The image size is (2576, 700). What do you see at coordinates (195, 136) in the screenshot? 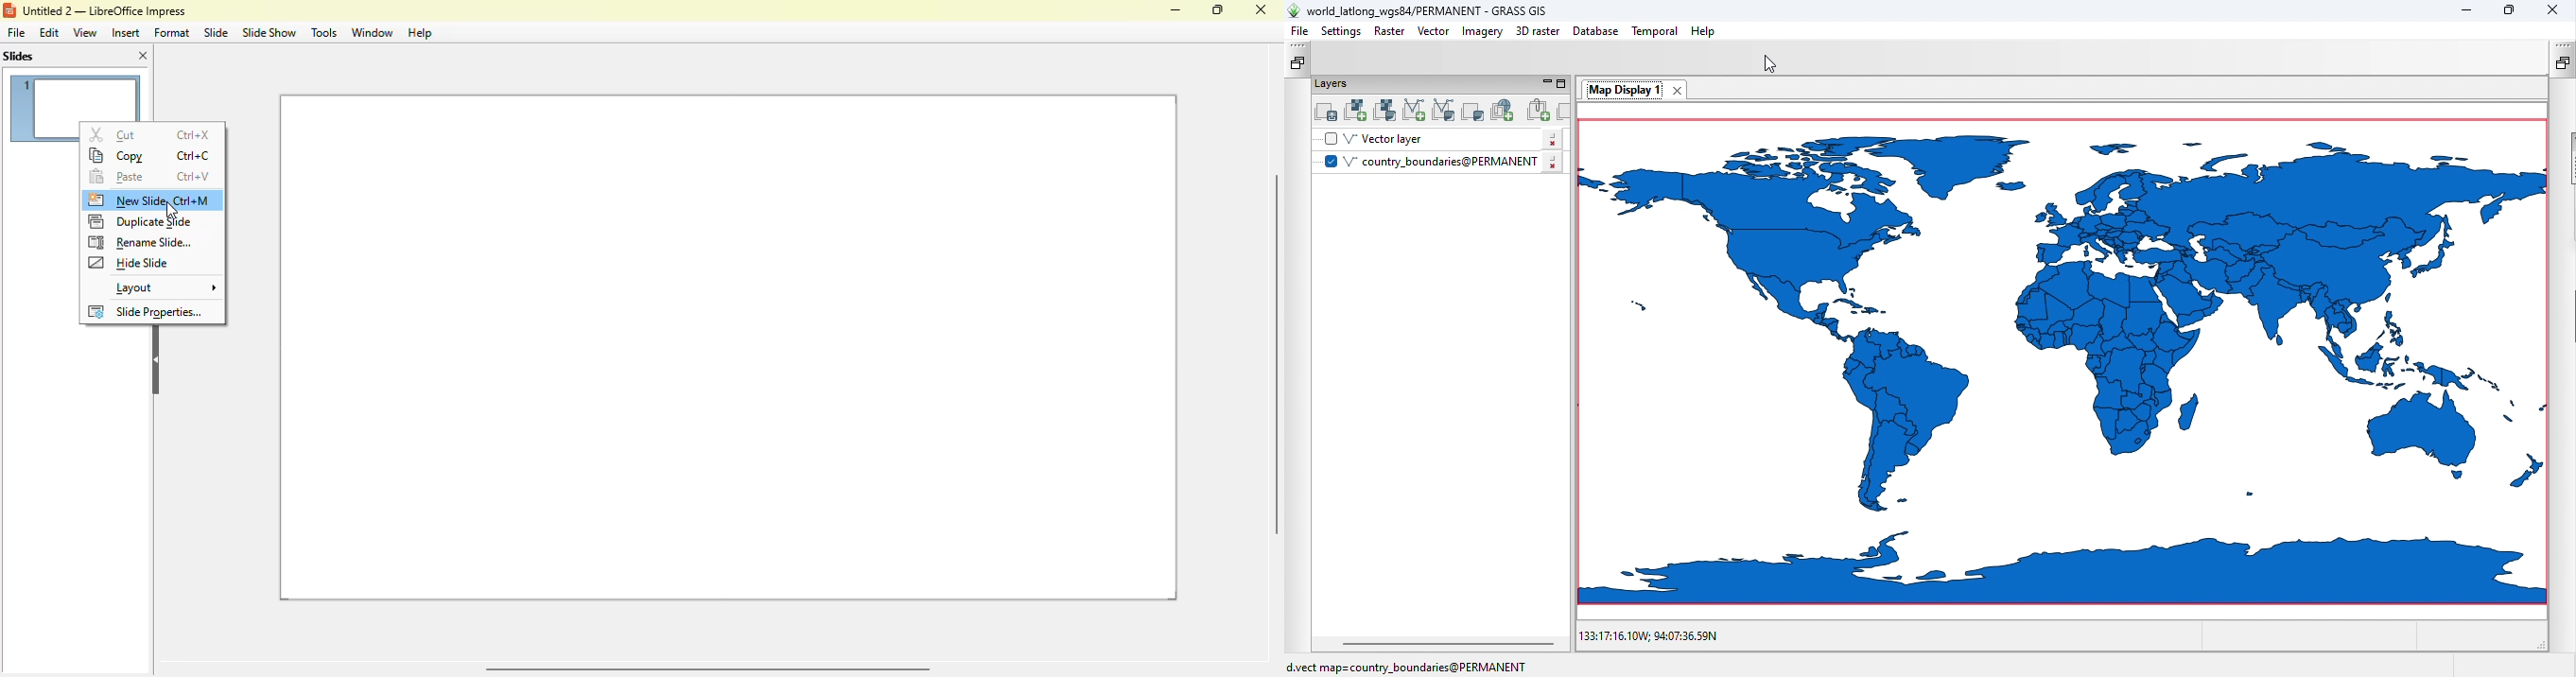
I see `shortcut for cut` at bounding box center [195, 136].